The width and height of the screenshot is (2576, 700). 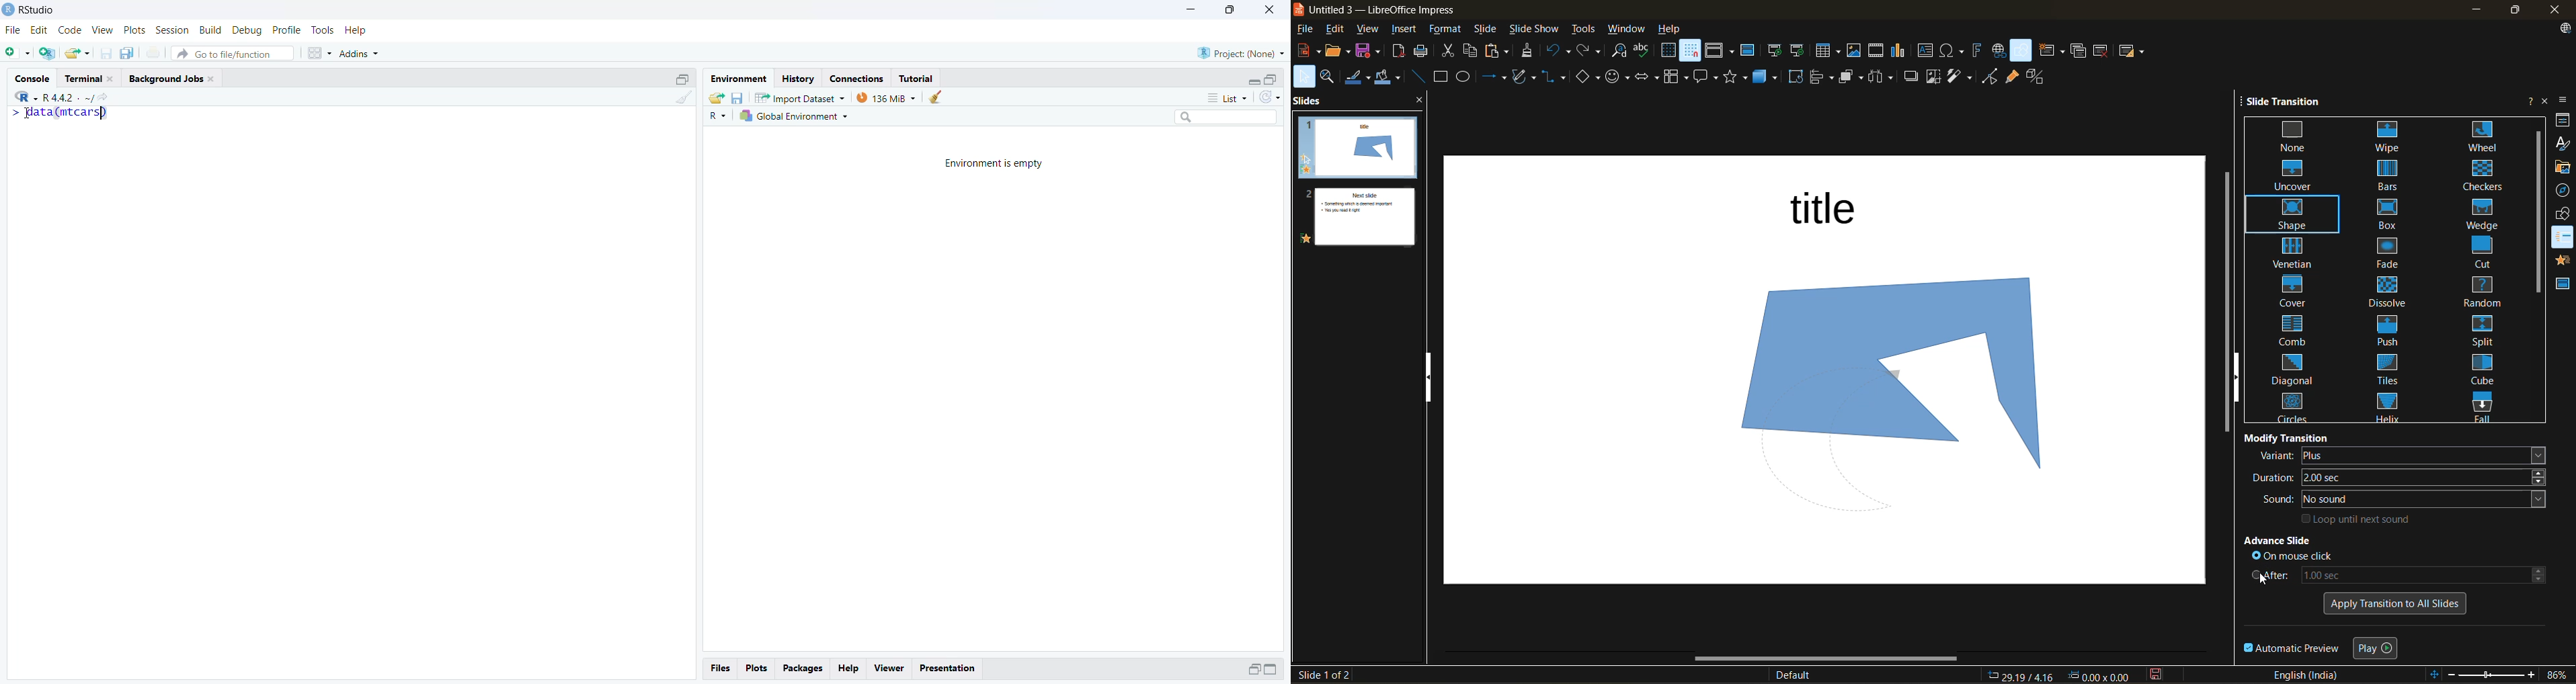 What do you see at coordinates (1470, 50) in the screenshot?
I see `copy` at bounding box center [1470, 50].